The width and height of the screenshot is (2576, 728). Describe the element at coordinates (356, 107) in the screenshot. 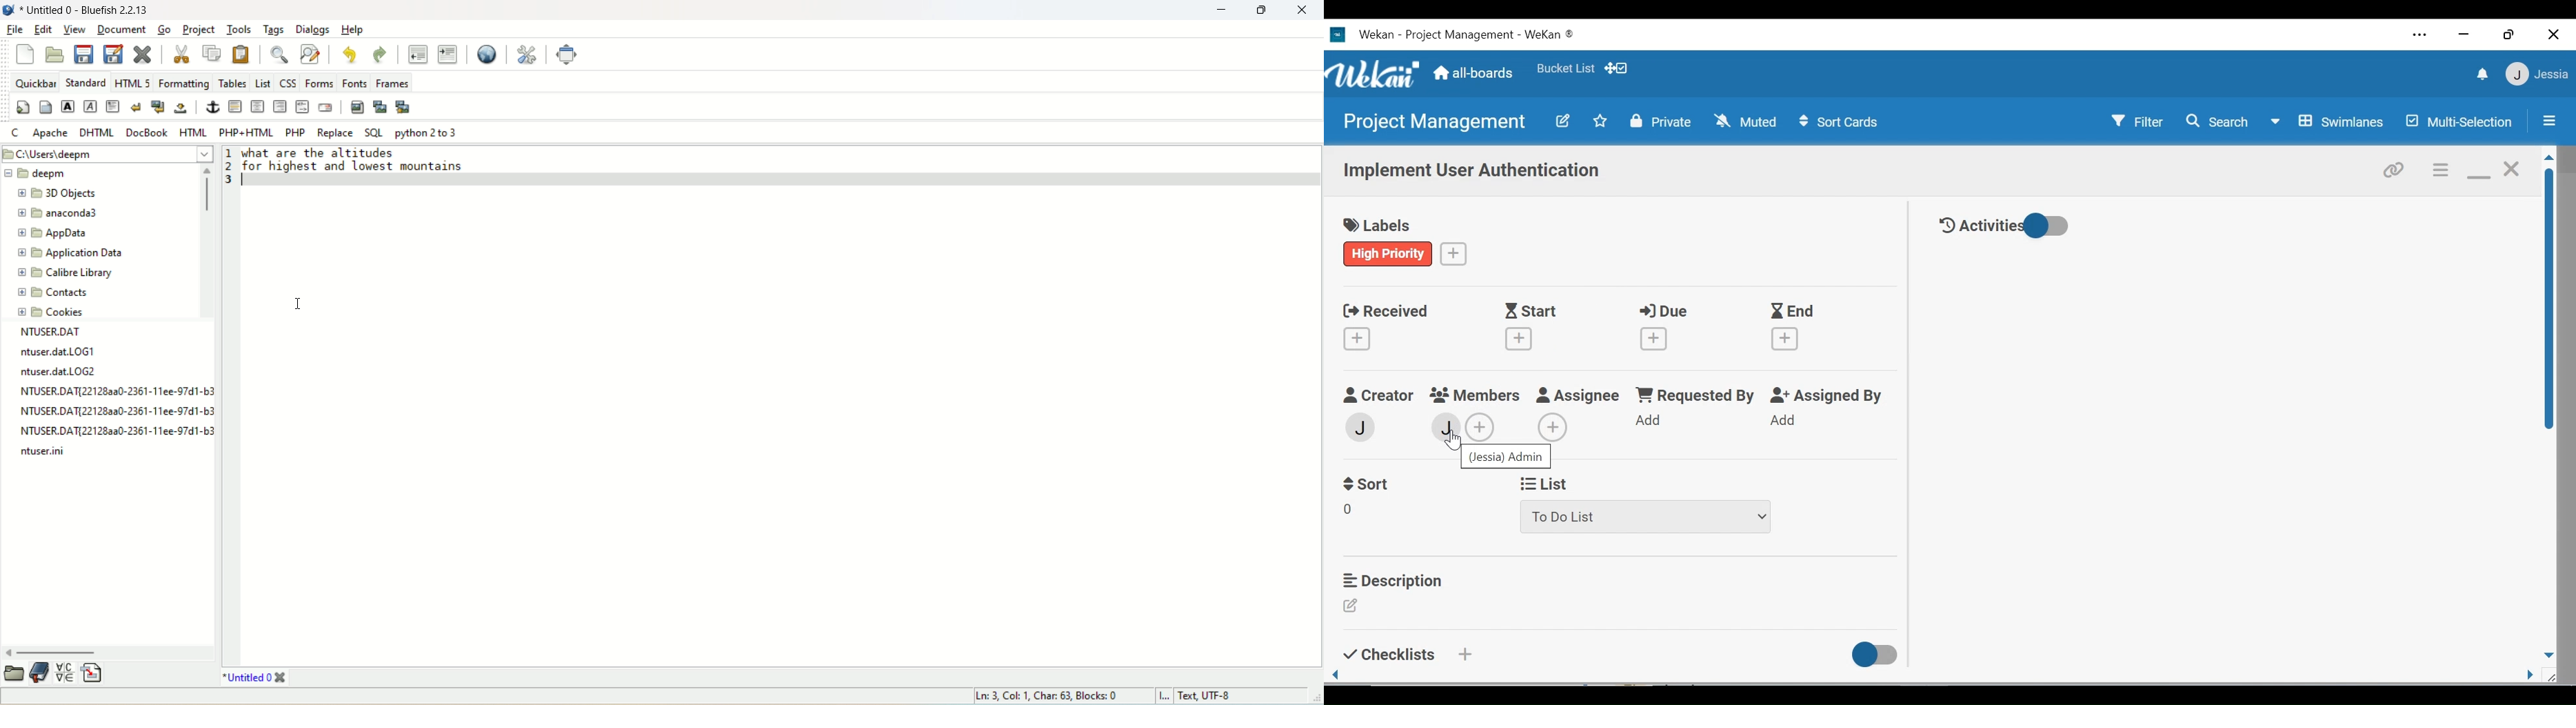

I see `insert image` at that location.